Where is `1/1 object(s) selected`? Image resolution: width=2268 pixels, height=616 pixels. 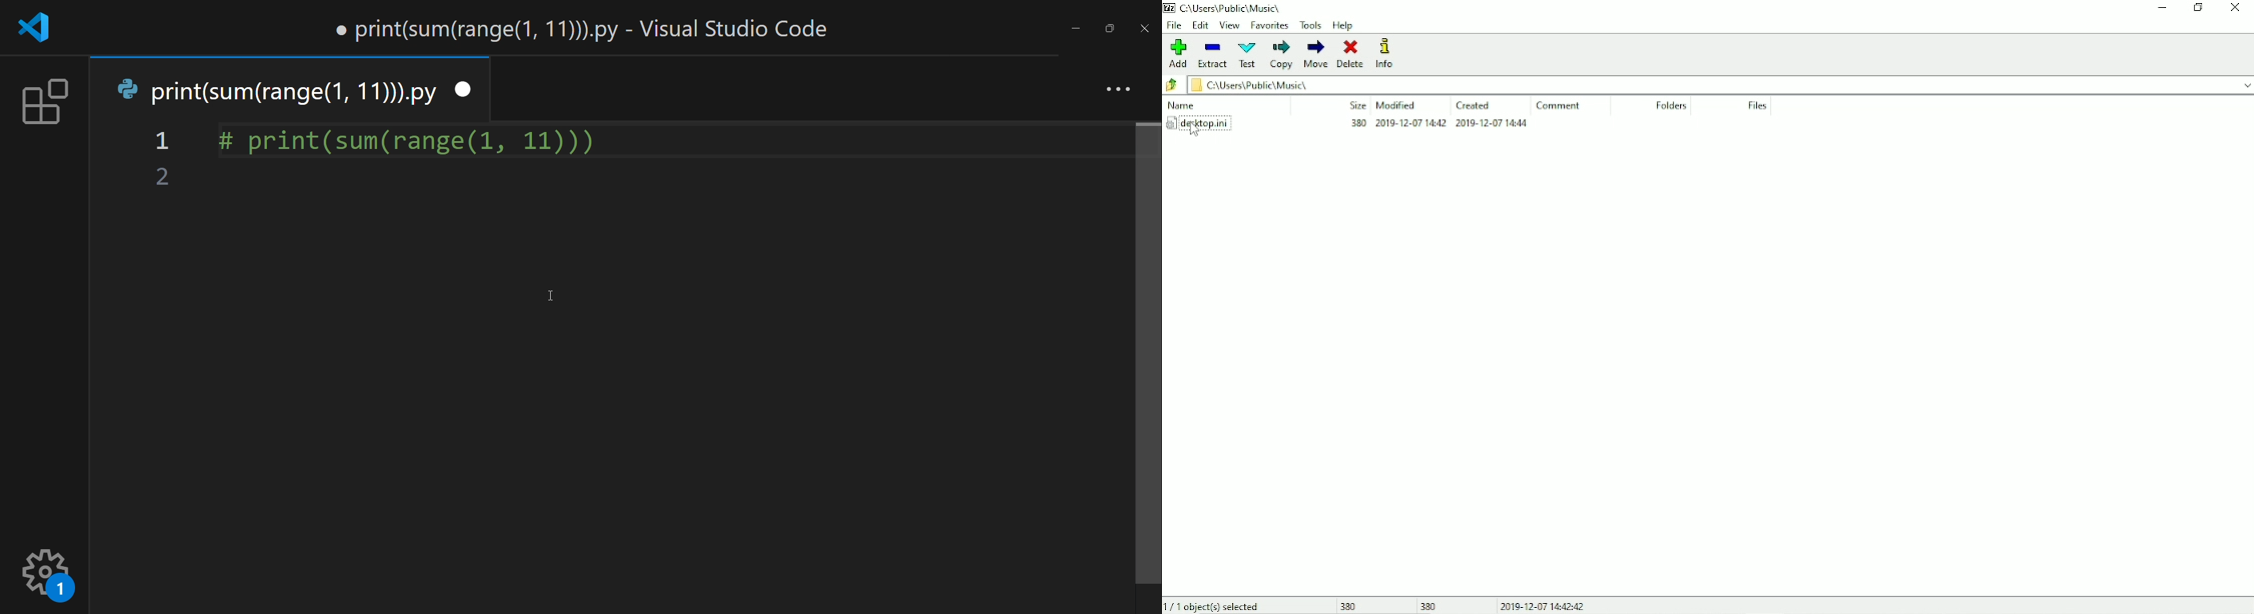 1/1 object(s) selected is located at coordinates (1215, 605).